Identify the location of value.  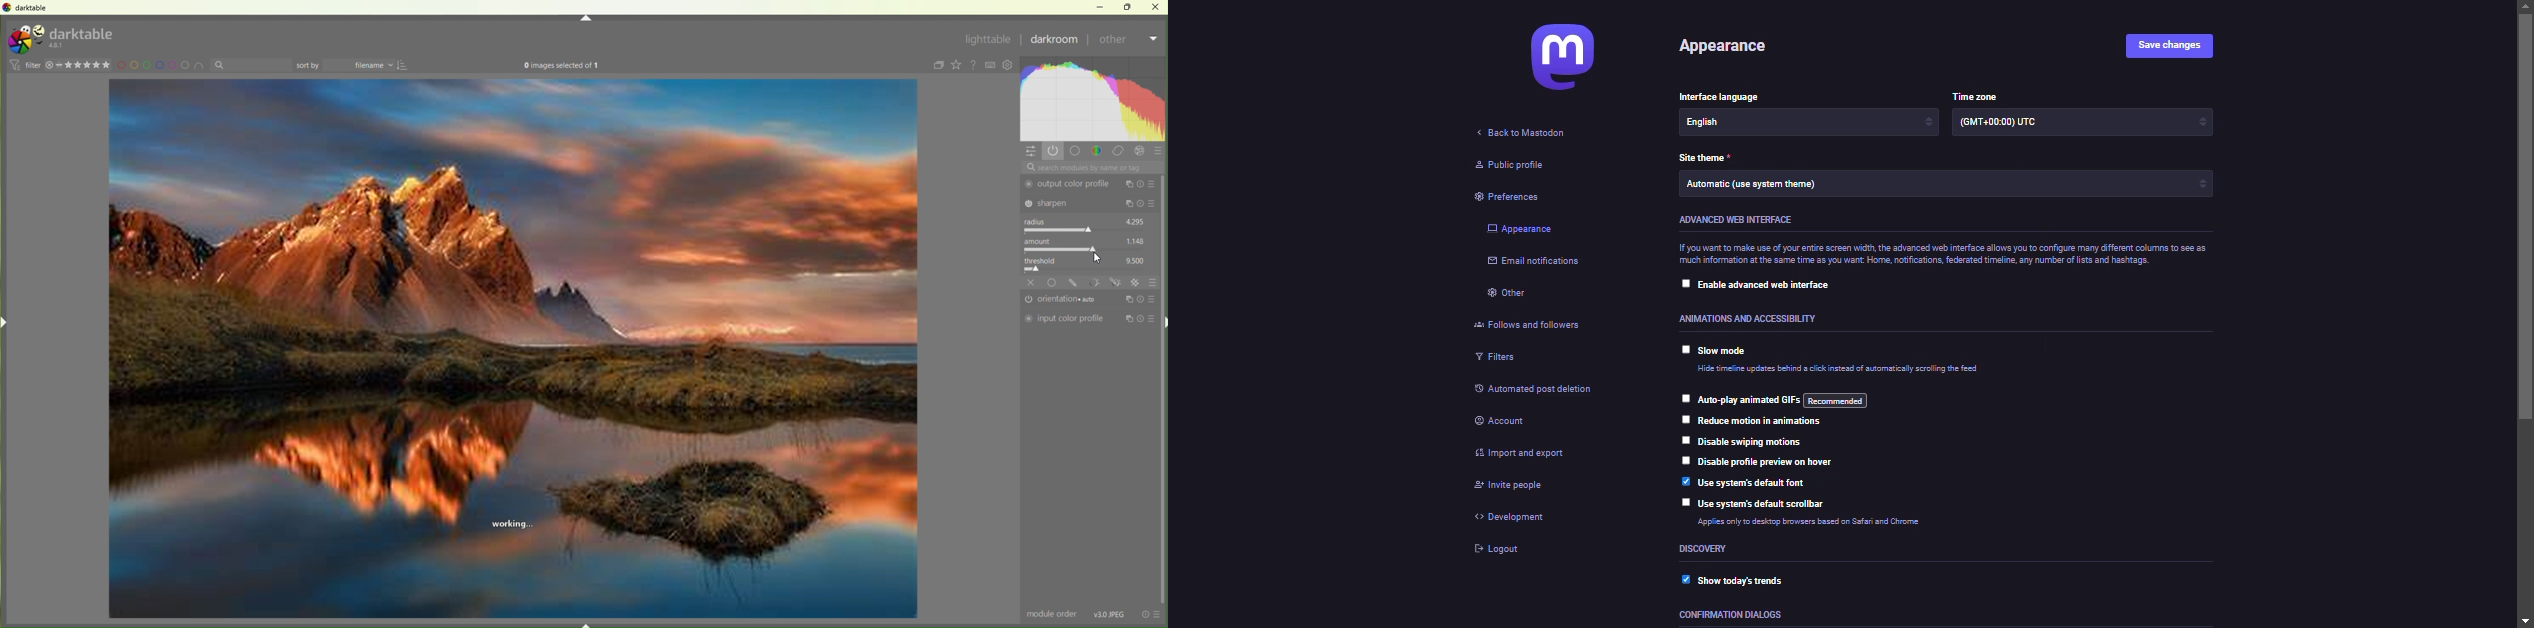
(1136, 220).